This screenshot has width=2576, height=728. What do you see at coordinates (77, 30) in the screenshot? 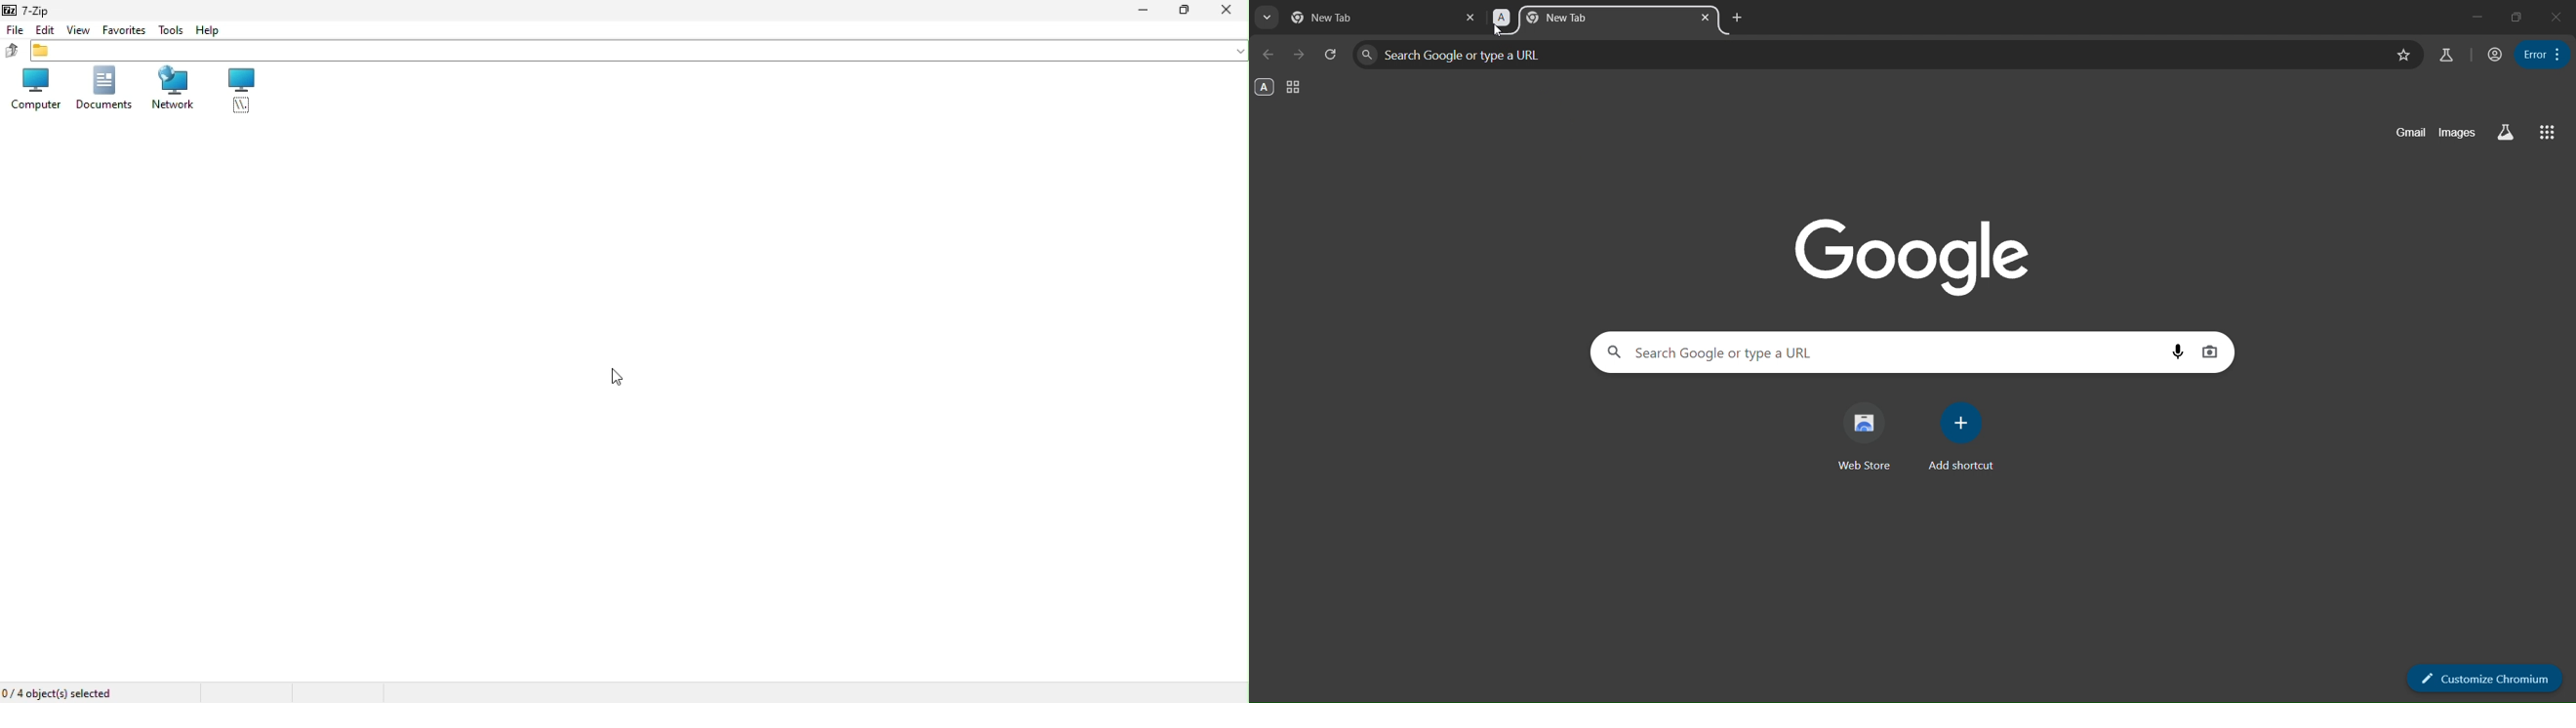
I see `View` at bounding box center [77, 30].